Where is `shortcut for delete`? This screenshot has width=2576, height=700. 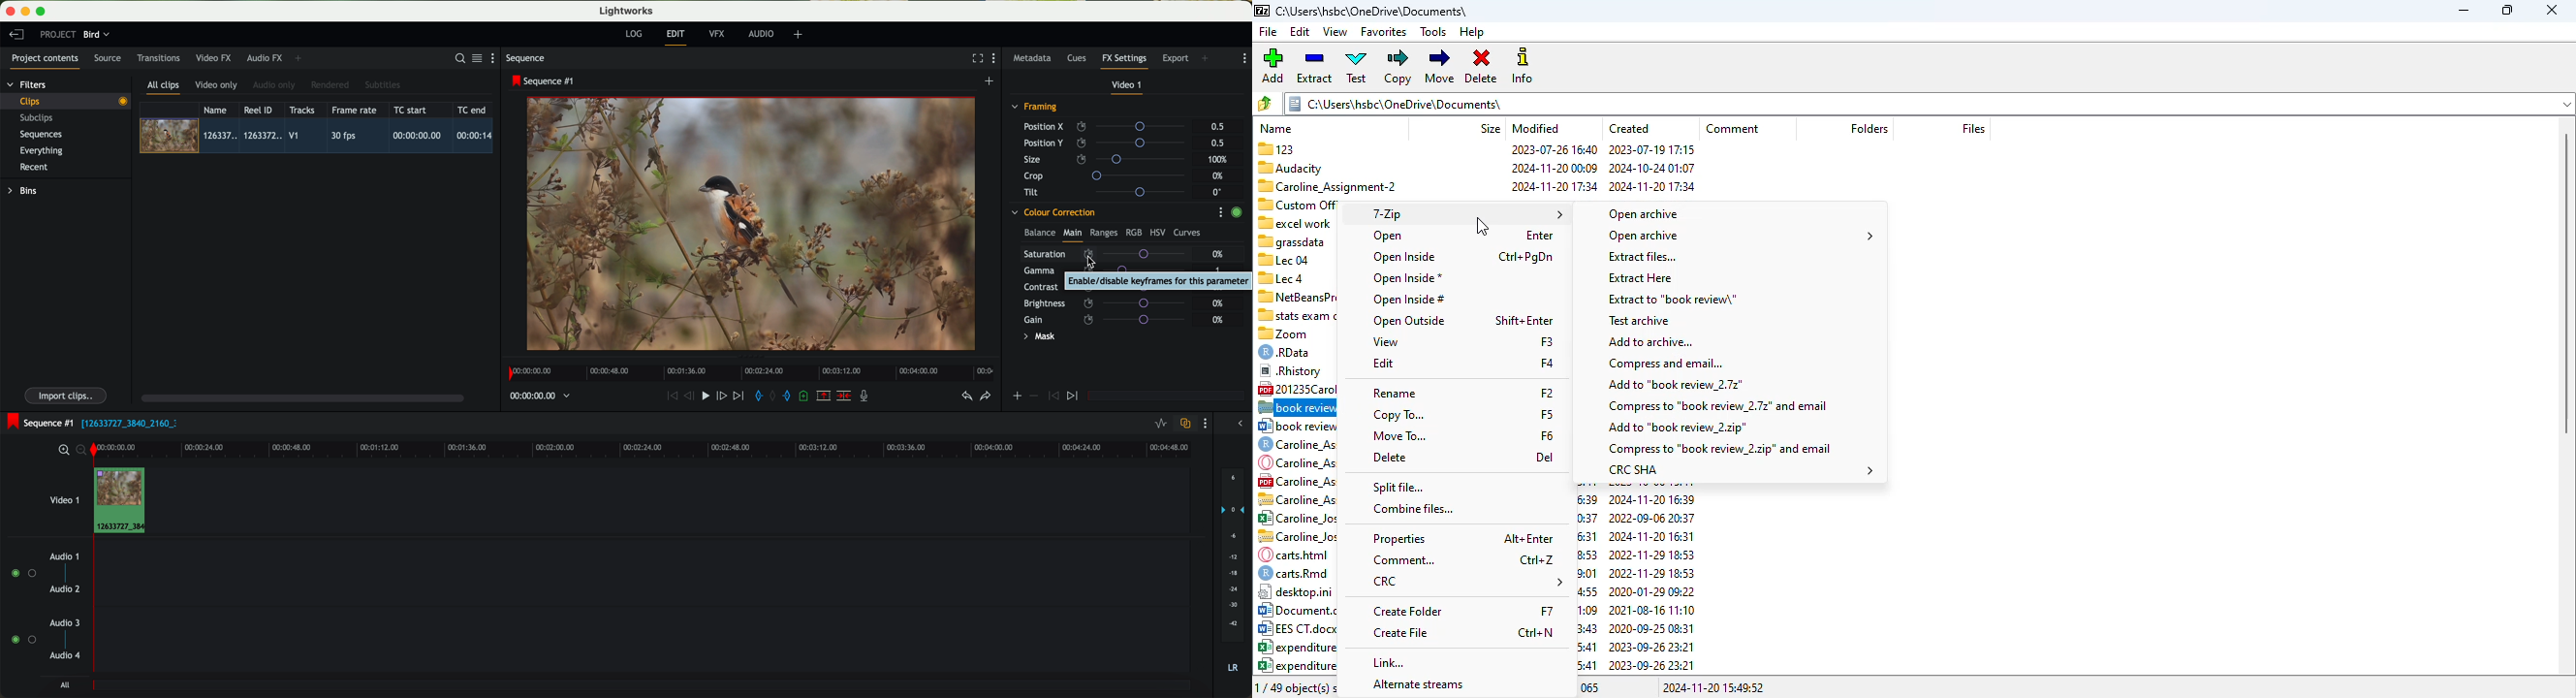
shortcut for delete is located at coordinates (1545, 457).